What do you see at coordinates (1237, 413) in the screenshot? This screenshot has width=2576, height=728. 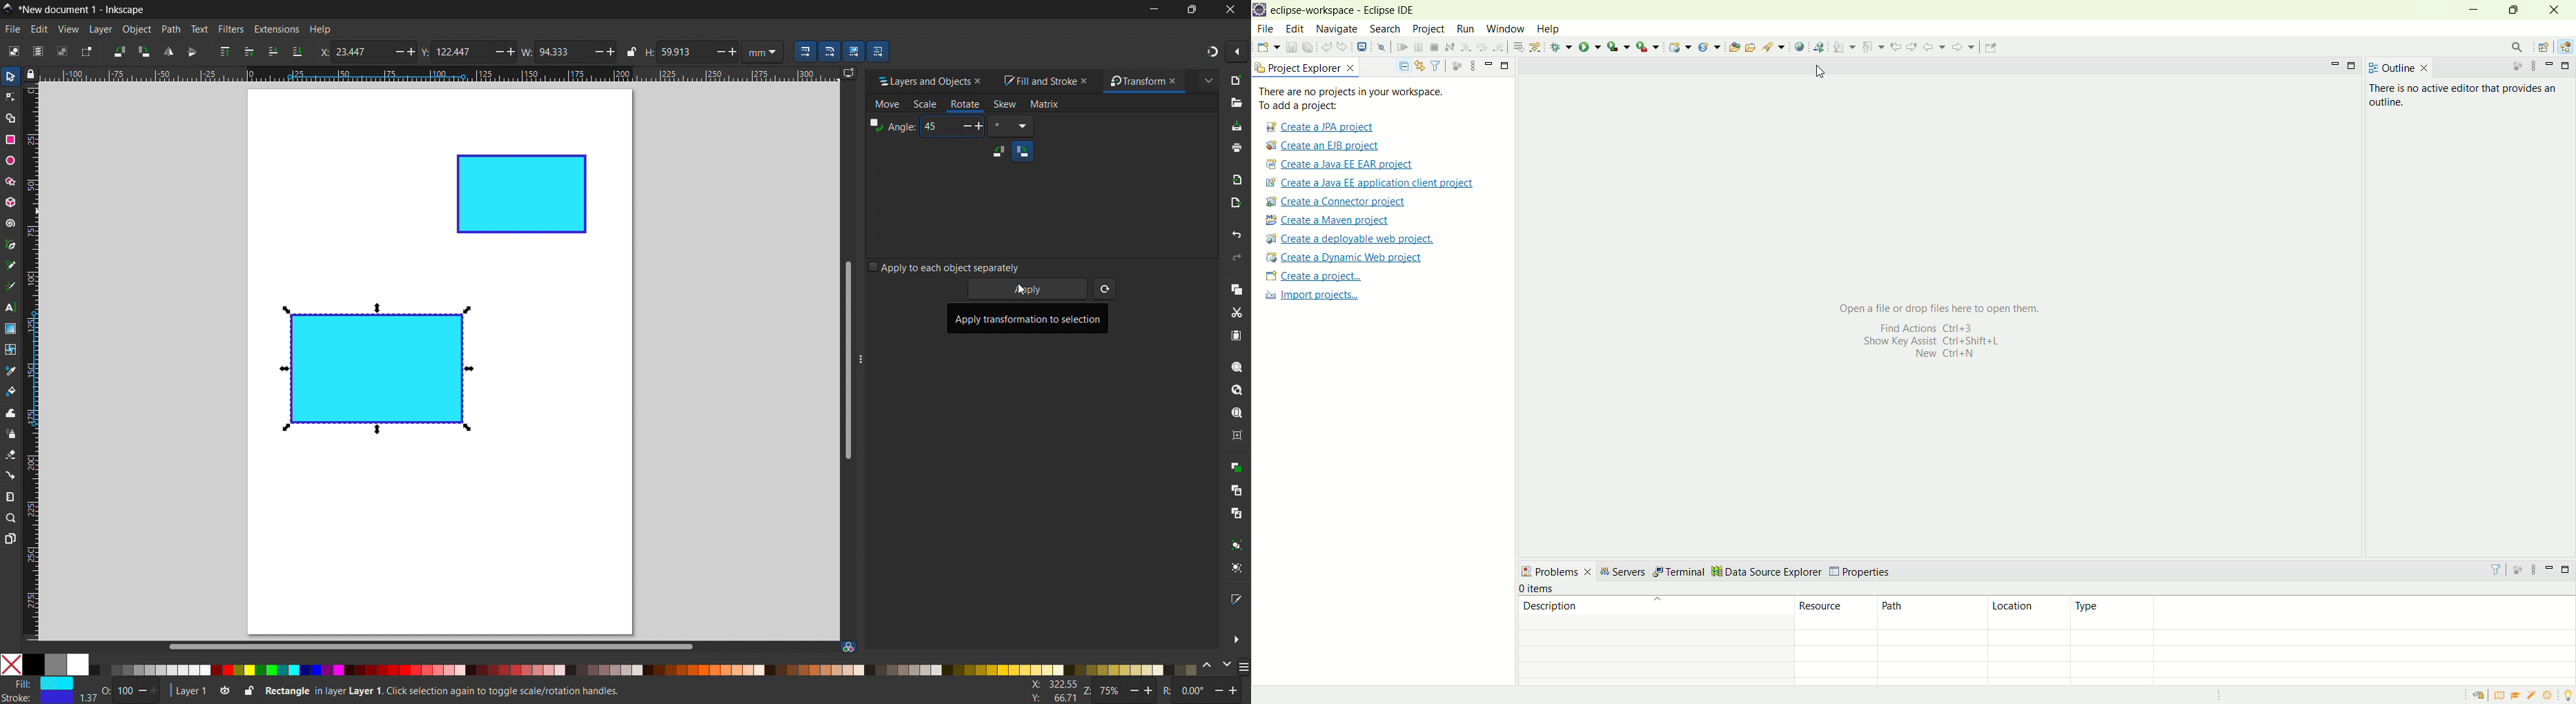 I see `zoom page` at bounding box center [1237, 413].